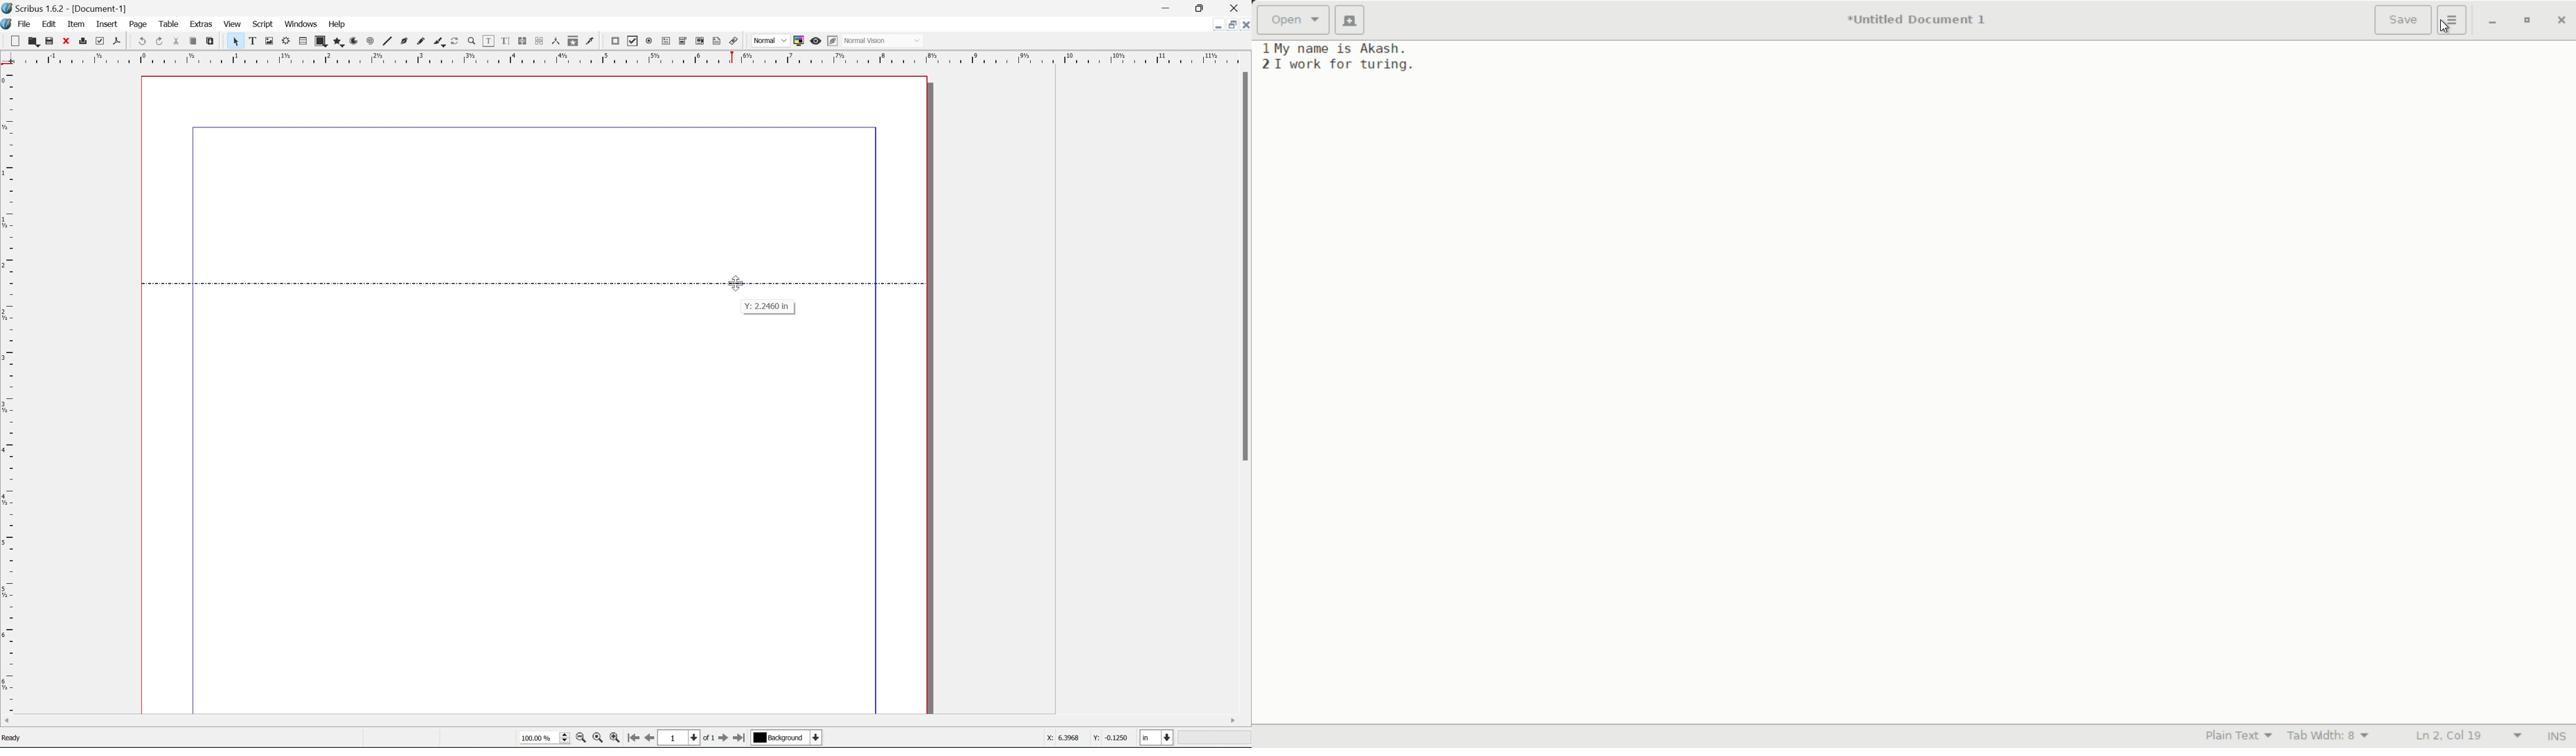 The height and width of the screenshot is (756, 2576). I want to click on select current zoom level, so click(545, 740).